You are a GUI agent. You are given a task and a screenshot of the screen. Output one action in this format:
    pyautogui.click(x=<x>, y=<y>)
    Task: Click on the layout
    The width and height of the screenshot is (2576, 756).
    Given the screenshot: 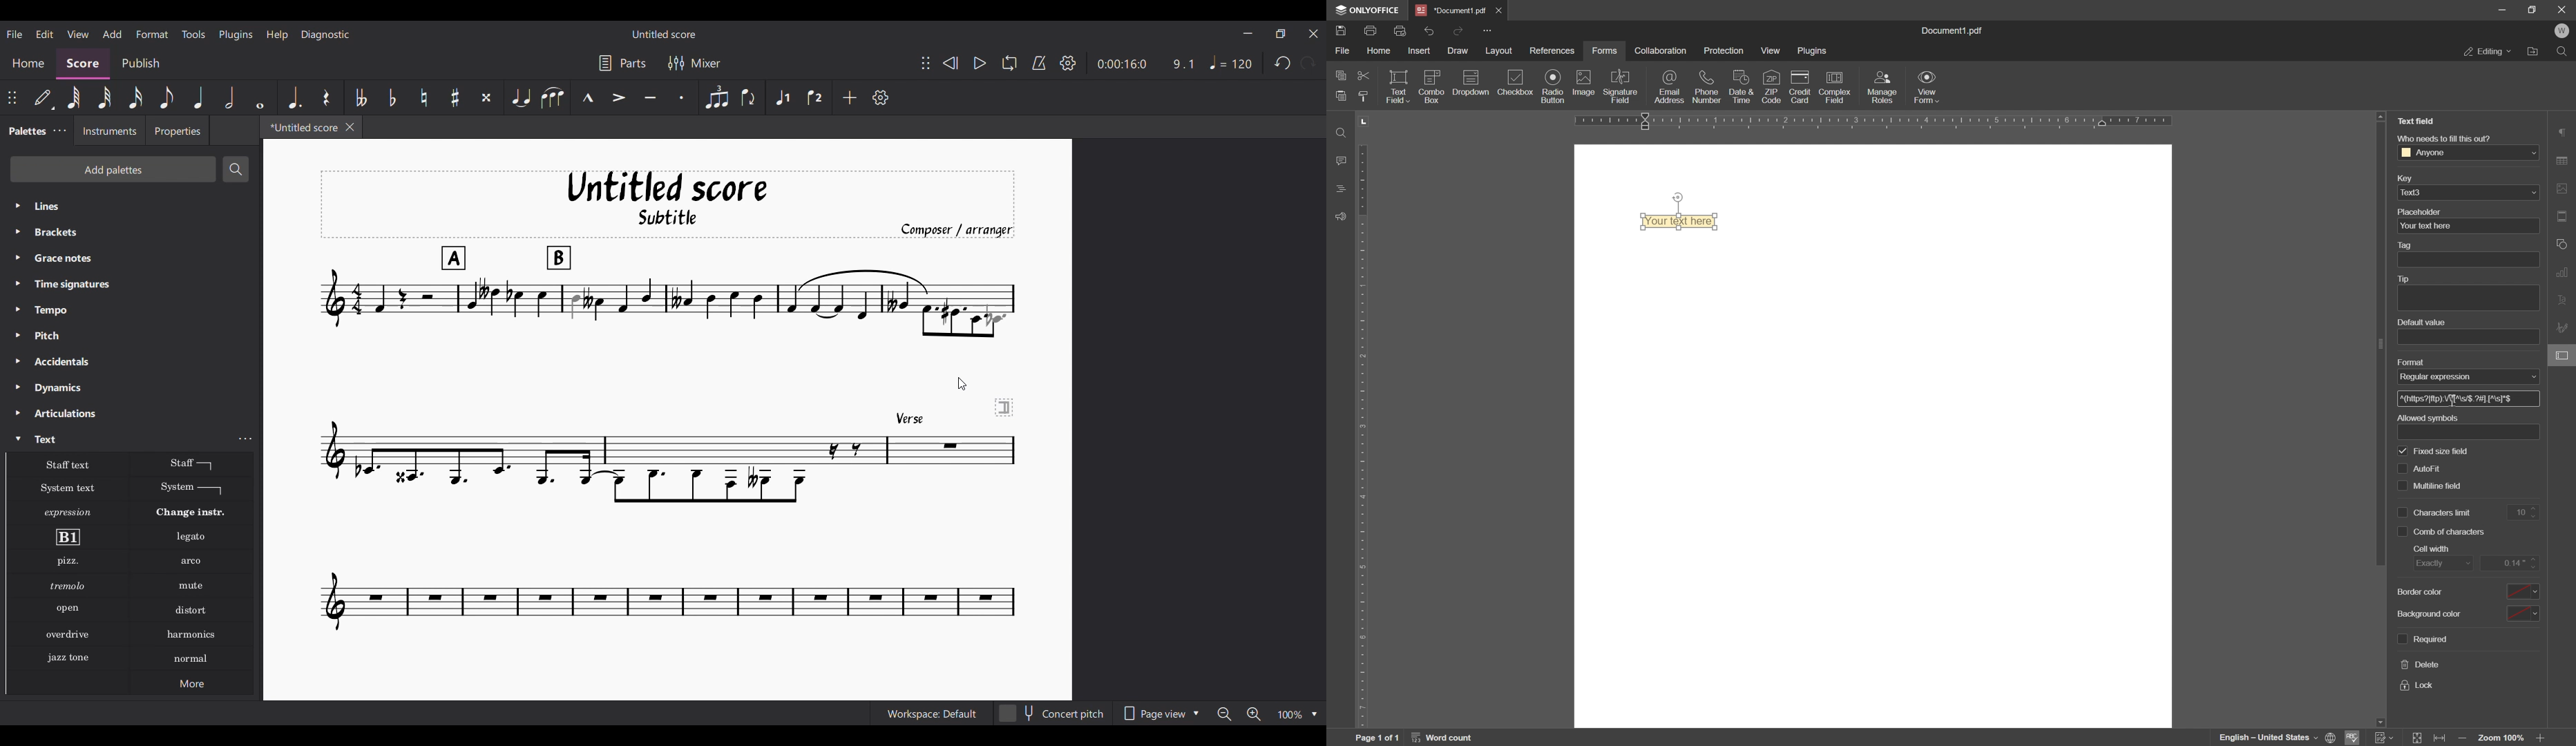 What is the action you would take?
    pyautogui.click(x=1497, y=52)
    